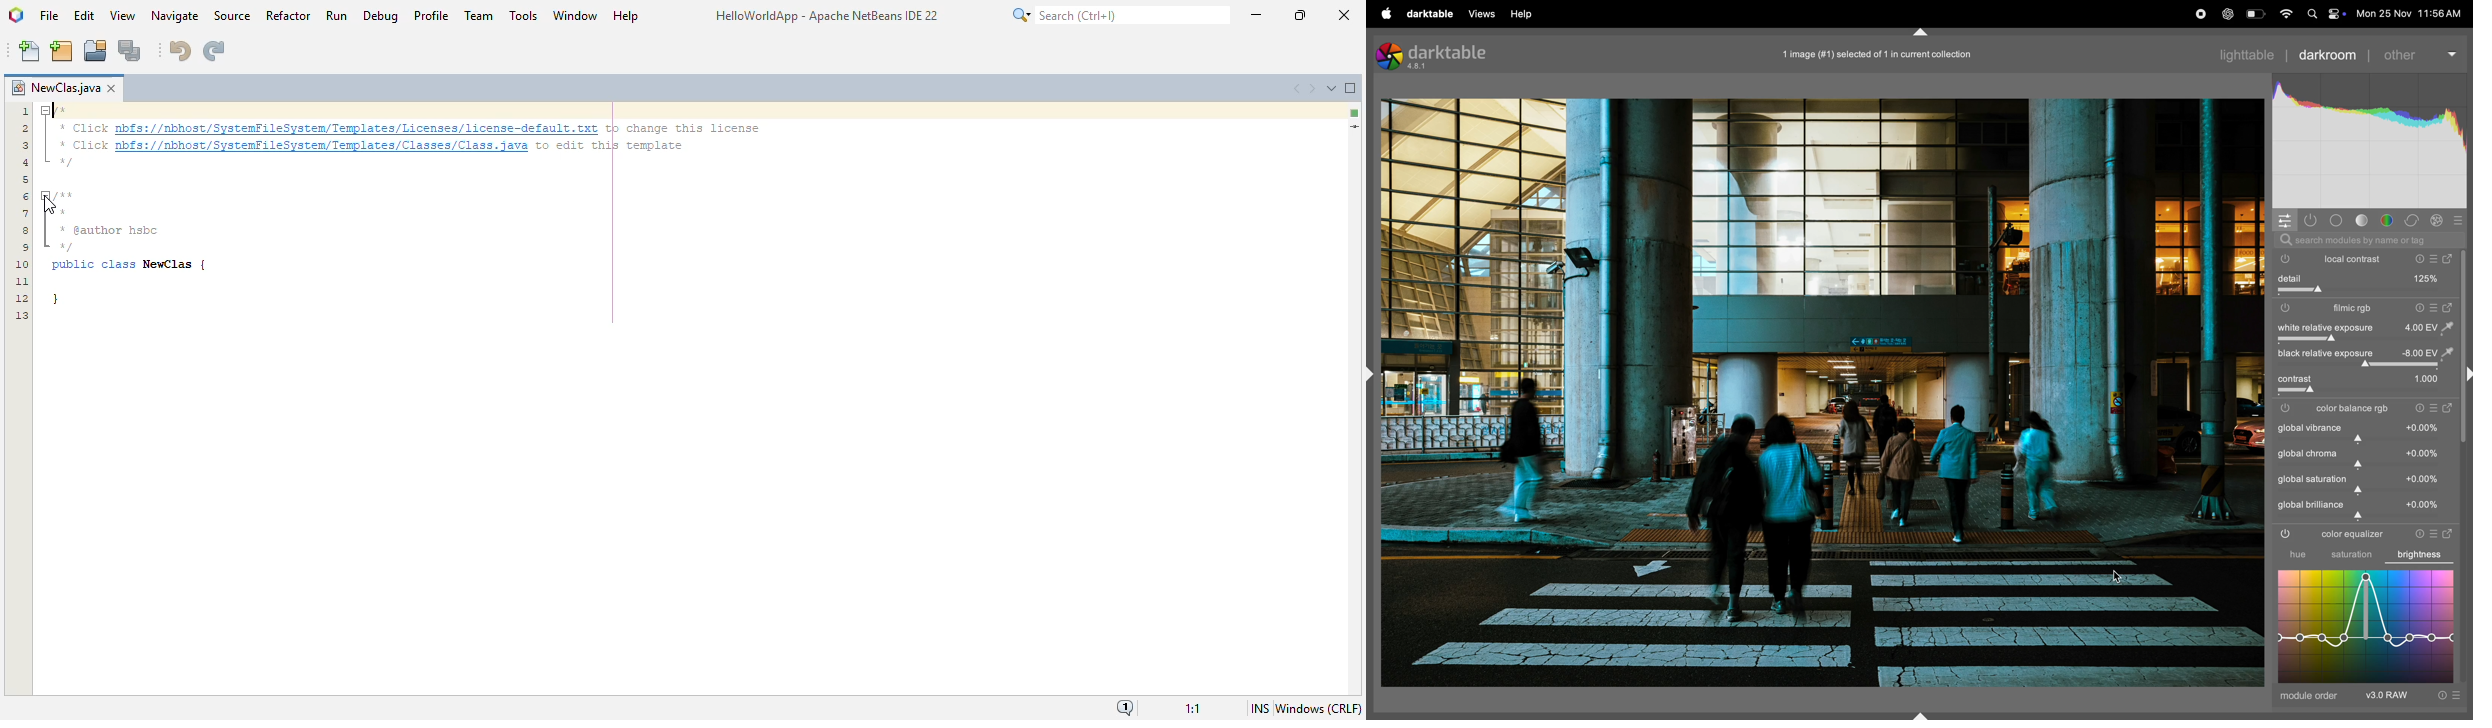  I want to click on value, so click(2423, 479).